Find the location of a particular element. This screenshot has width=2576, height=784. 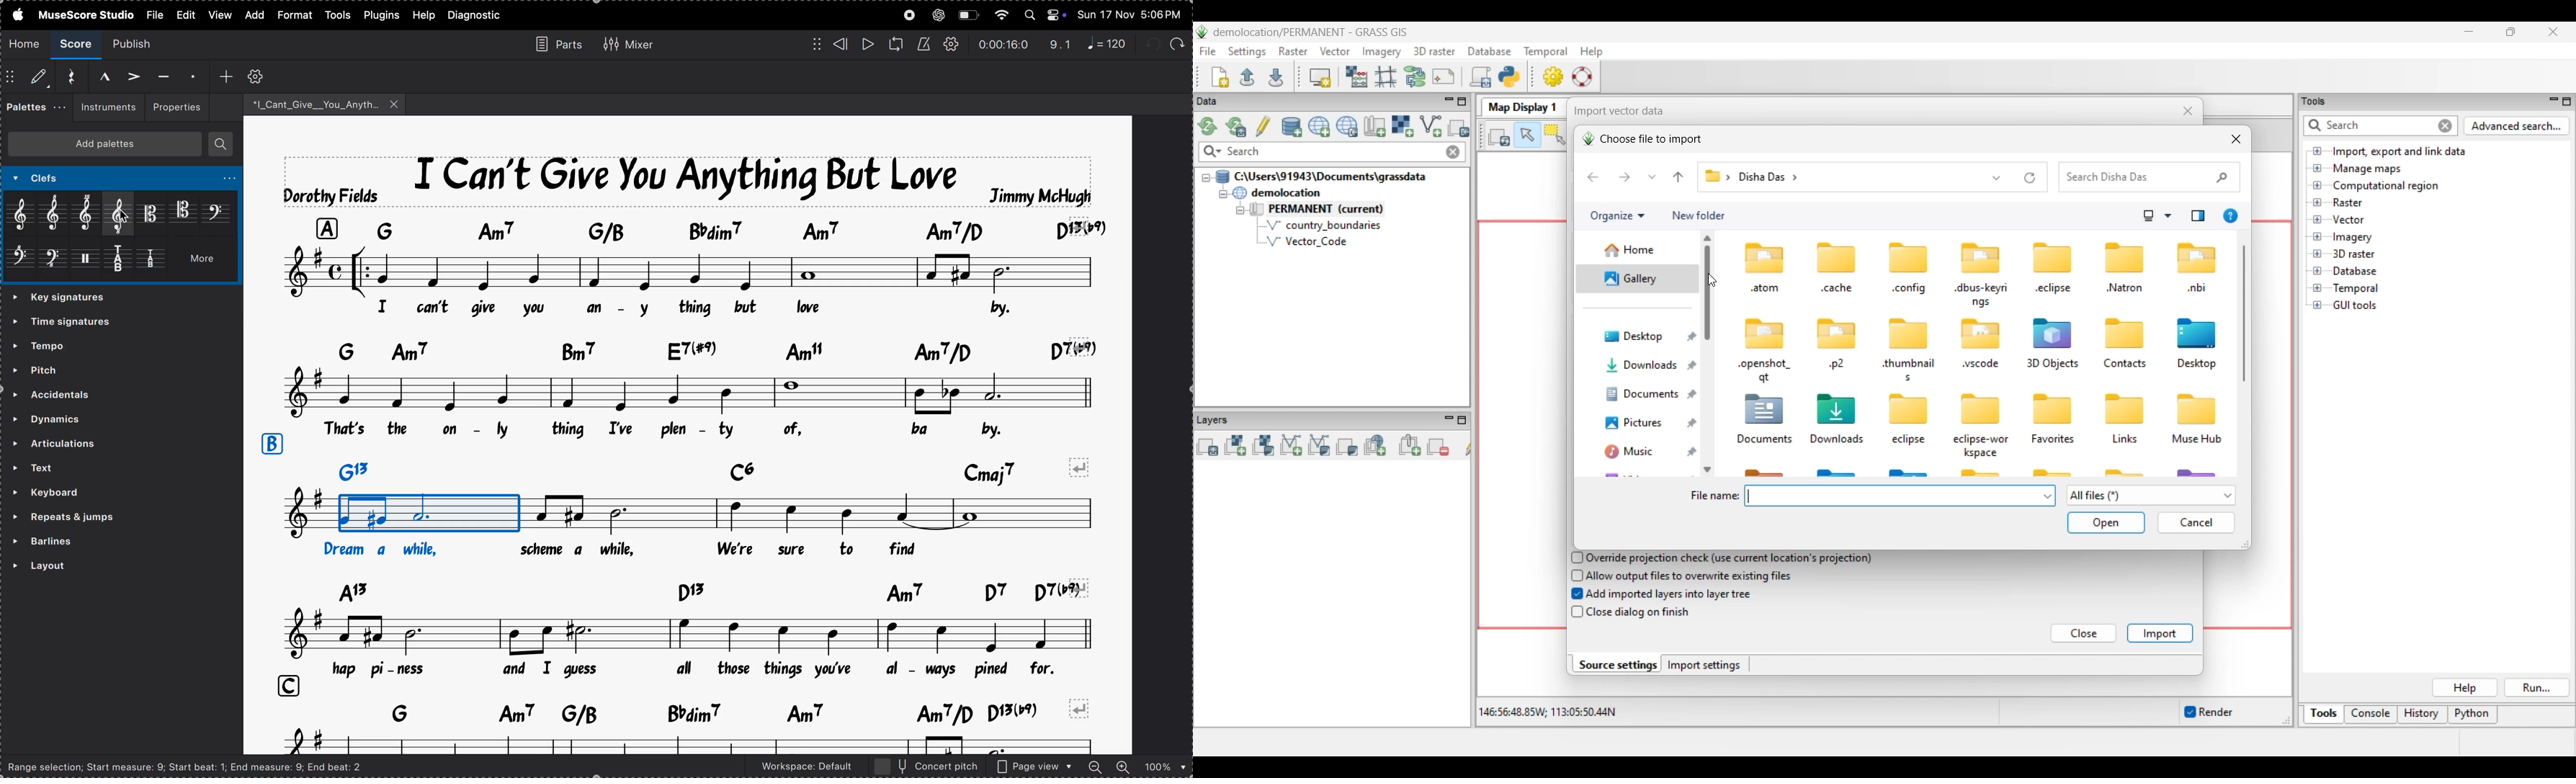

add is located at coordinates (226, 75).